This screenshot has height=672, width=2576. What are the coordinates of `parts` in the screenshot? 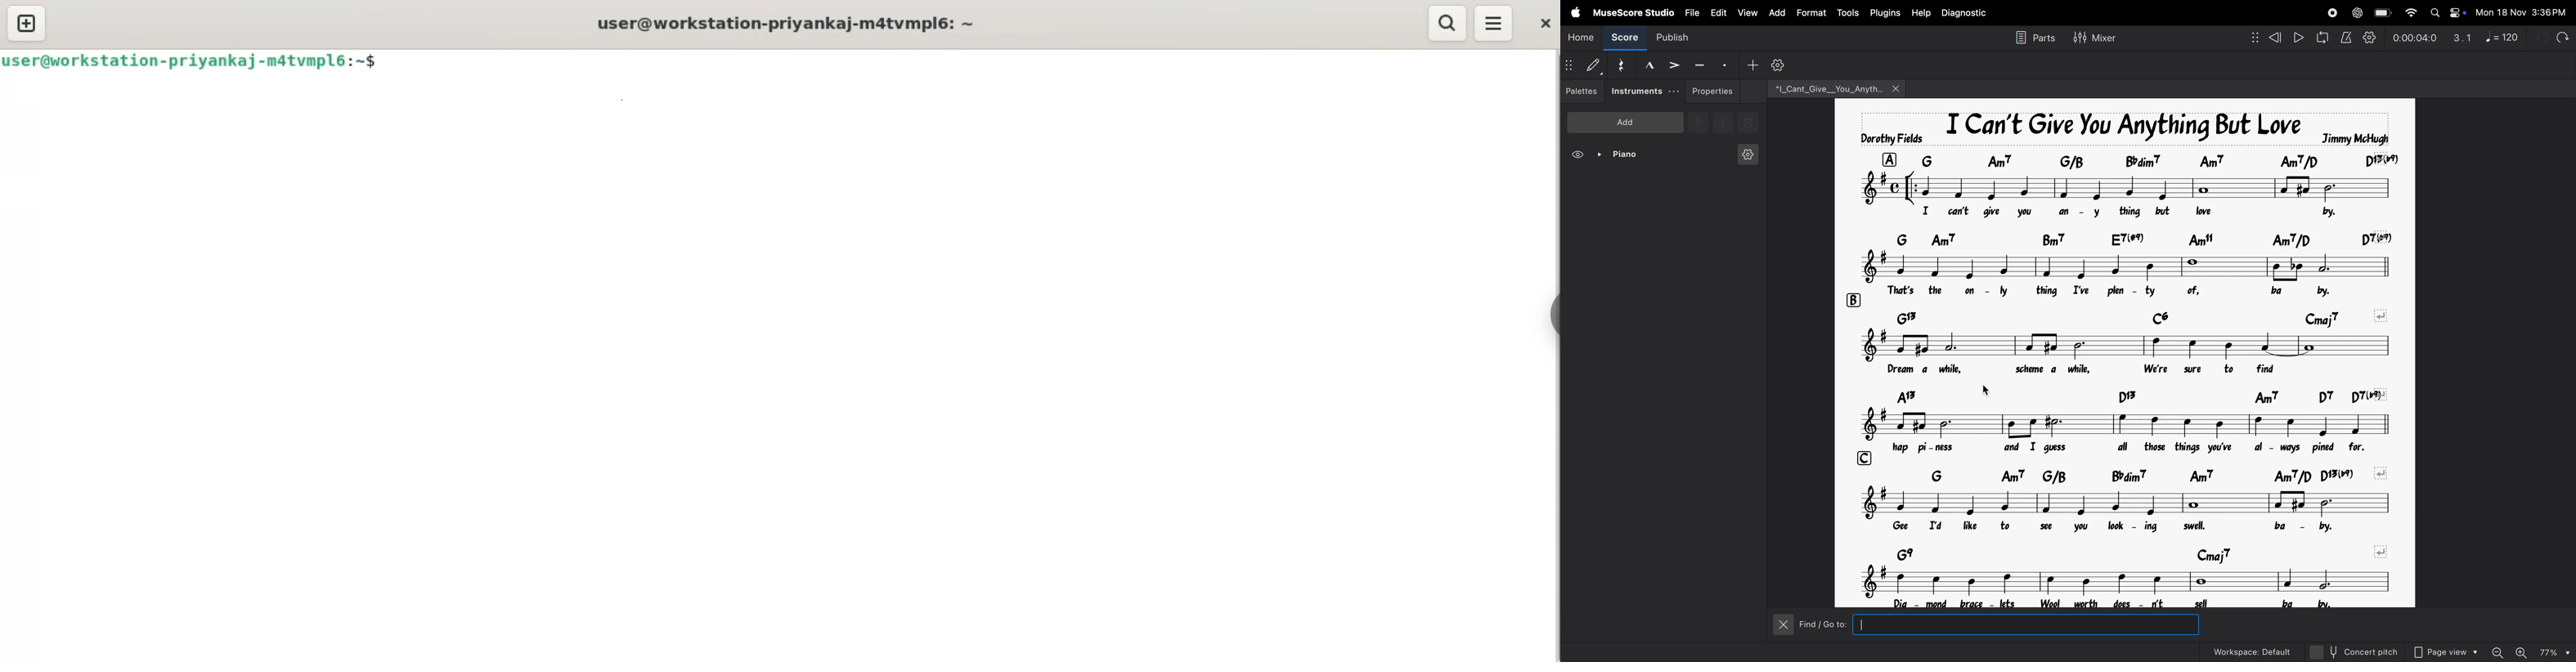 It's located at (2034, 37).